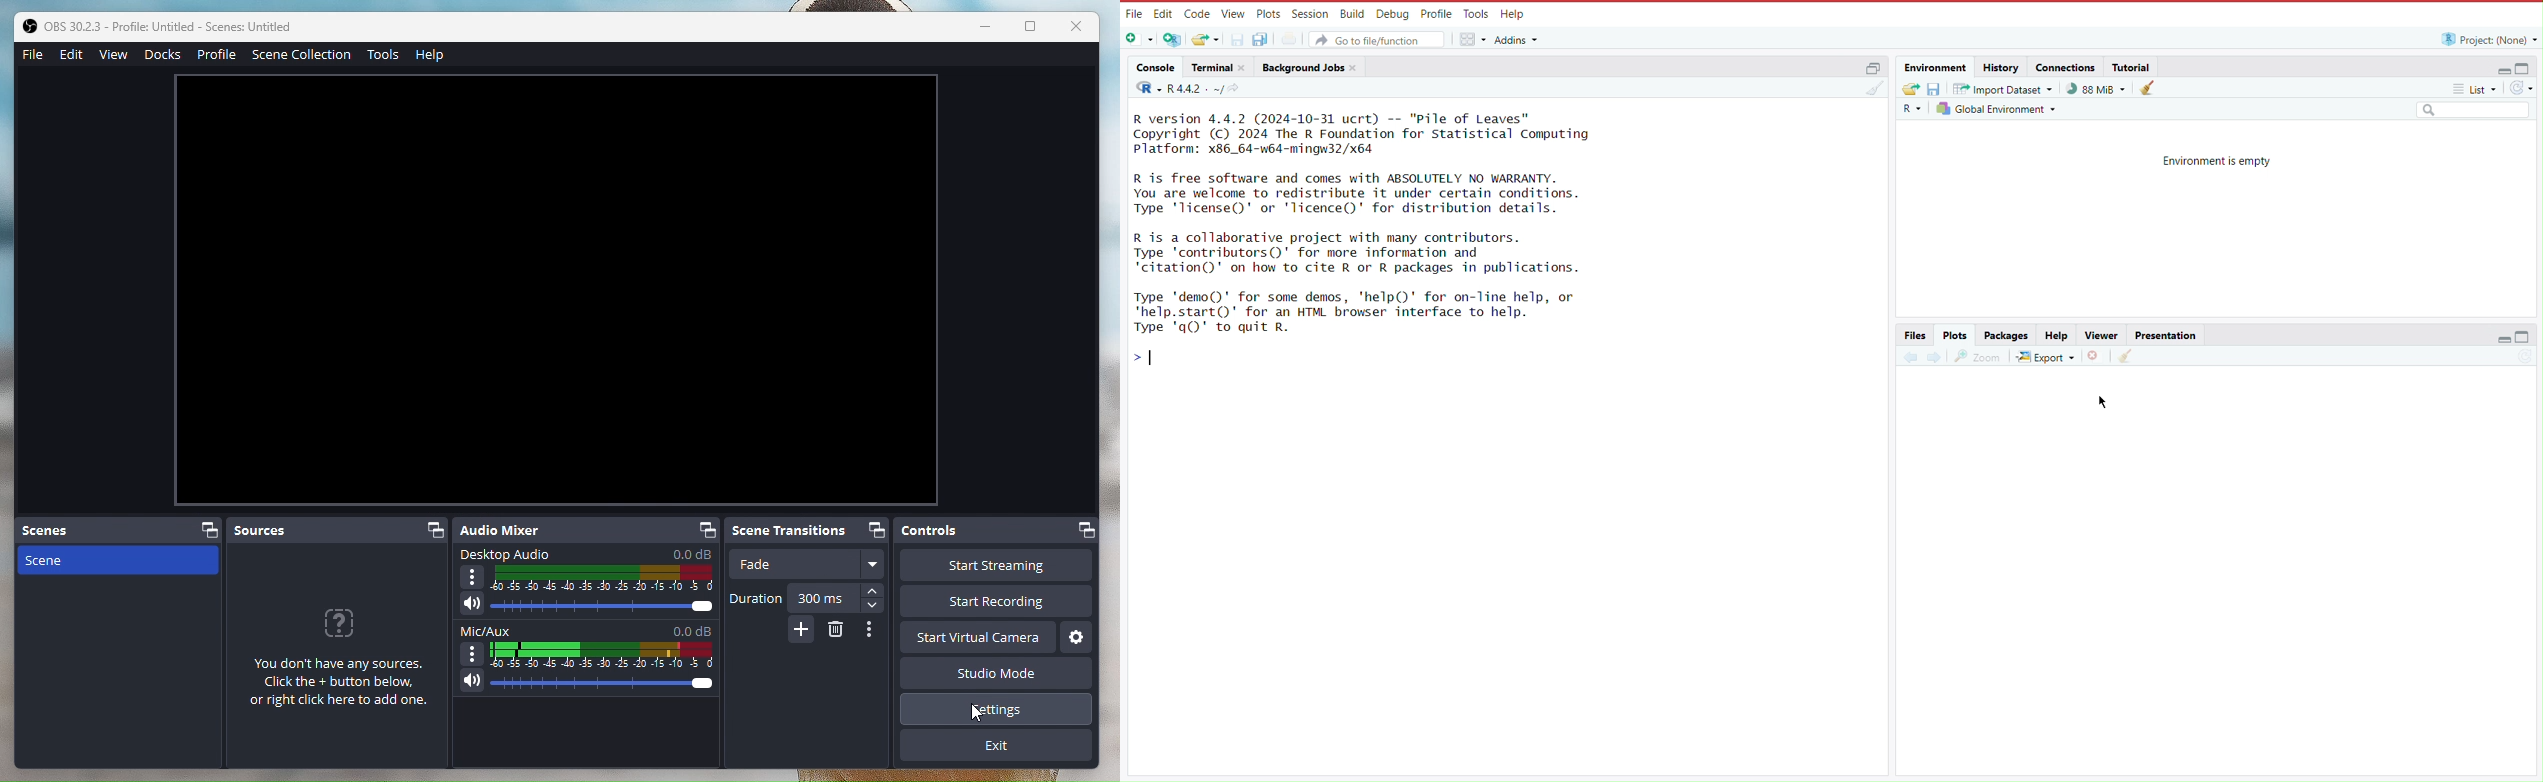 Image resolution: width=2548 pixels, height=784 pixels. What do you see at coordinates (1141, 40) in the screenshot?
I see `New File` at bounding box center [1141, 40].